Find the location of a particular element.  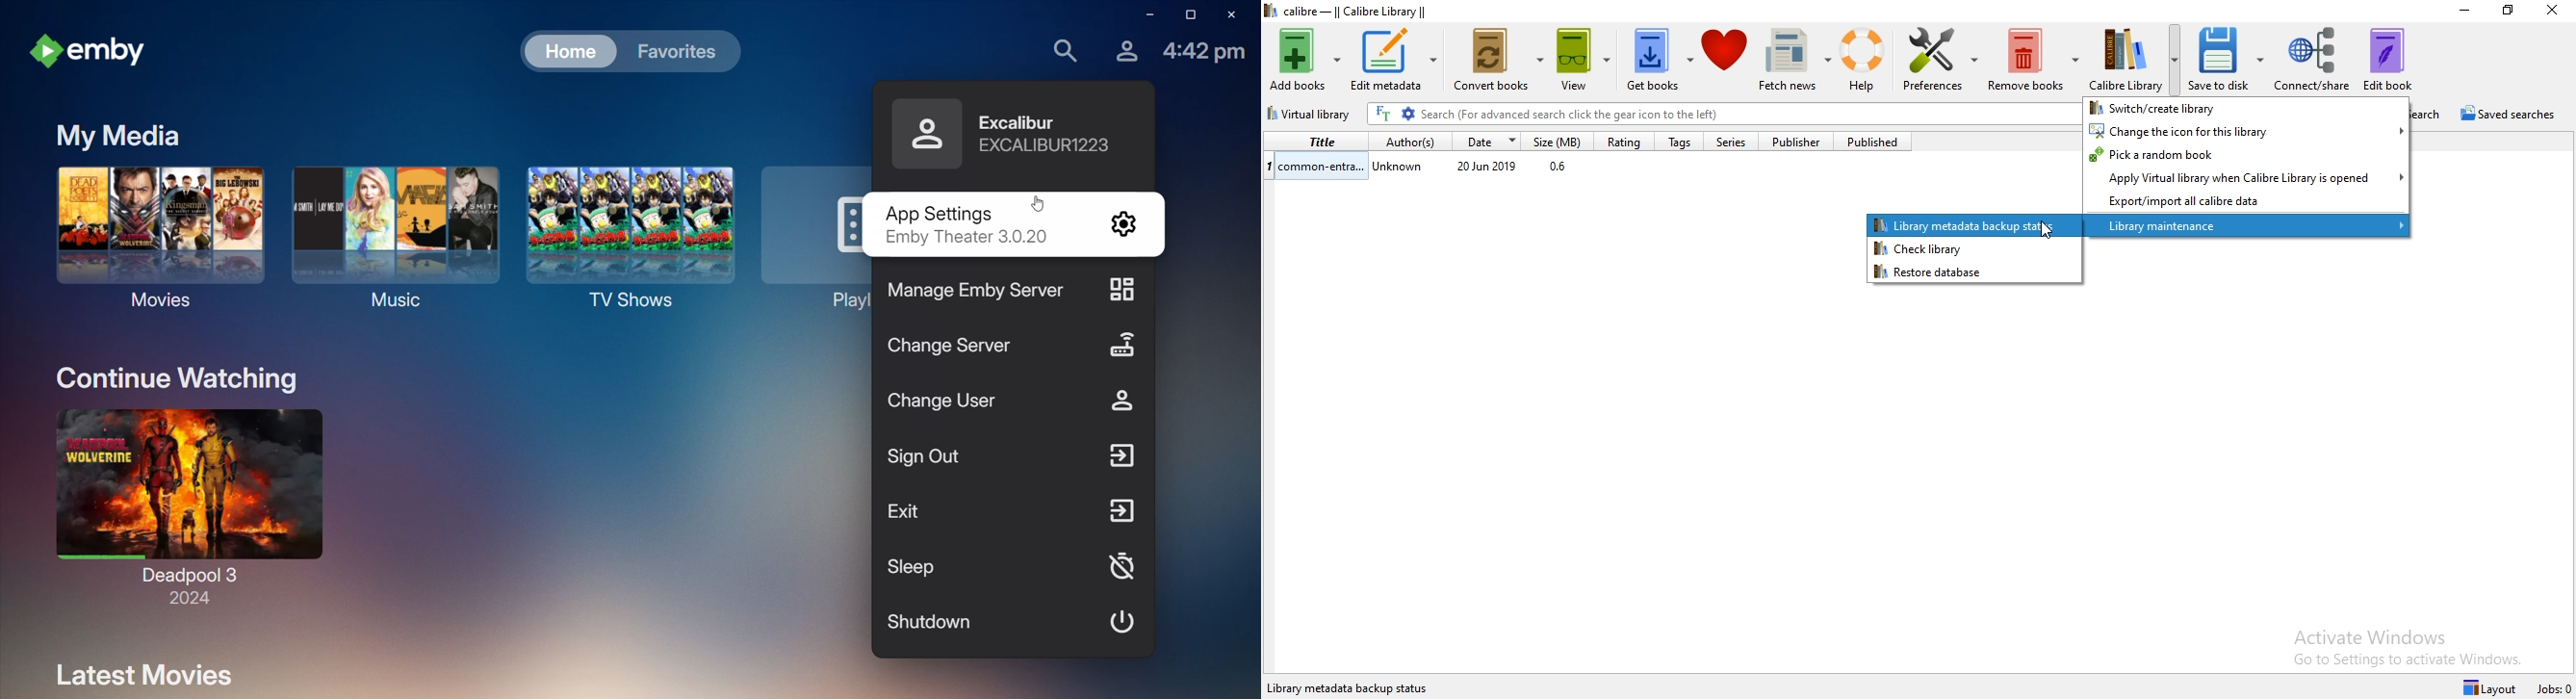

Find is located at coordinates (1062, 49).